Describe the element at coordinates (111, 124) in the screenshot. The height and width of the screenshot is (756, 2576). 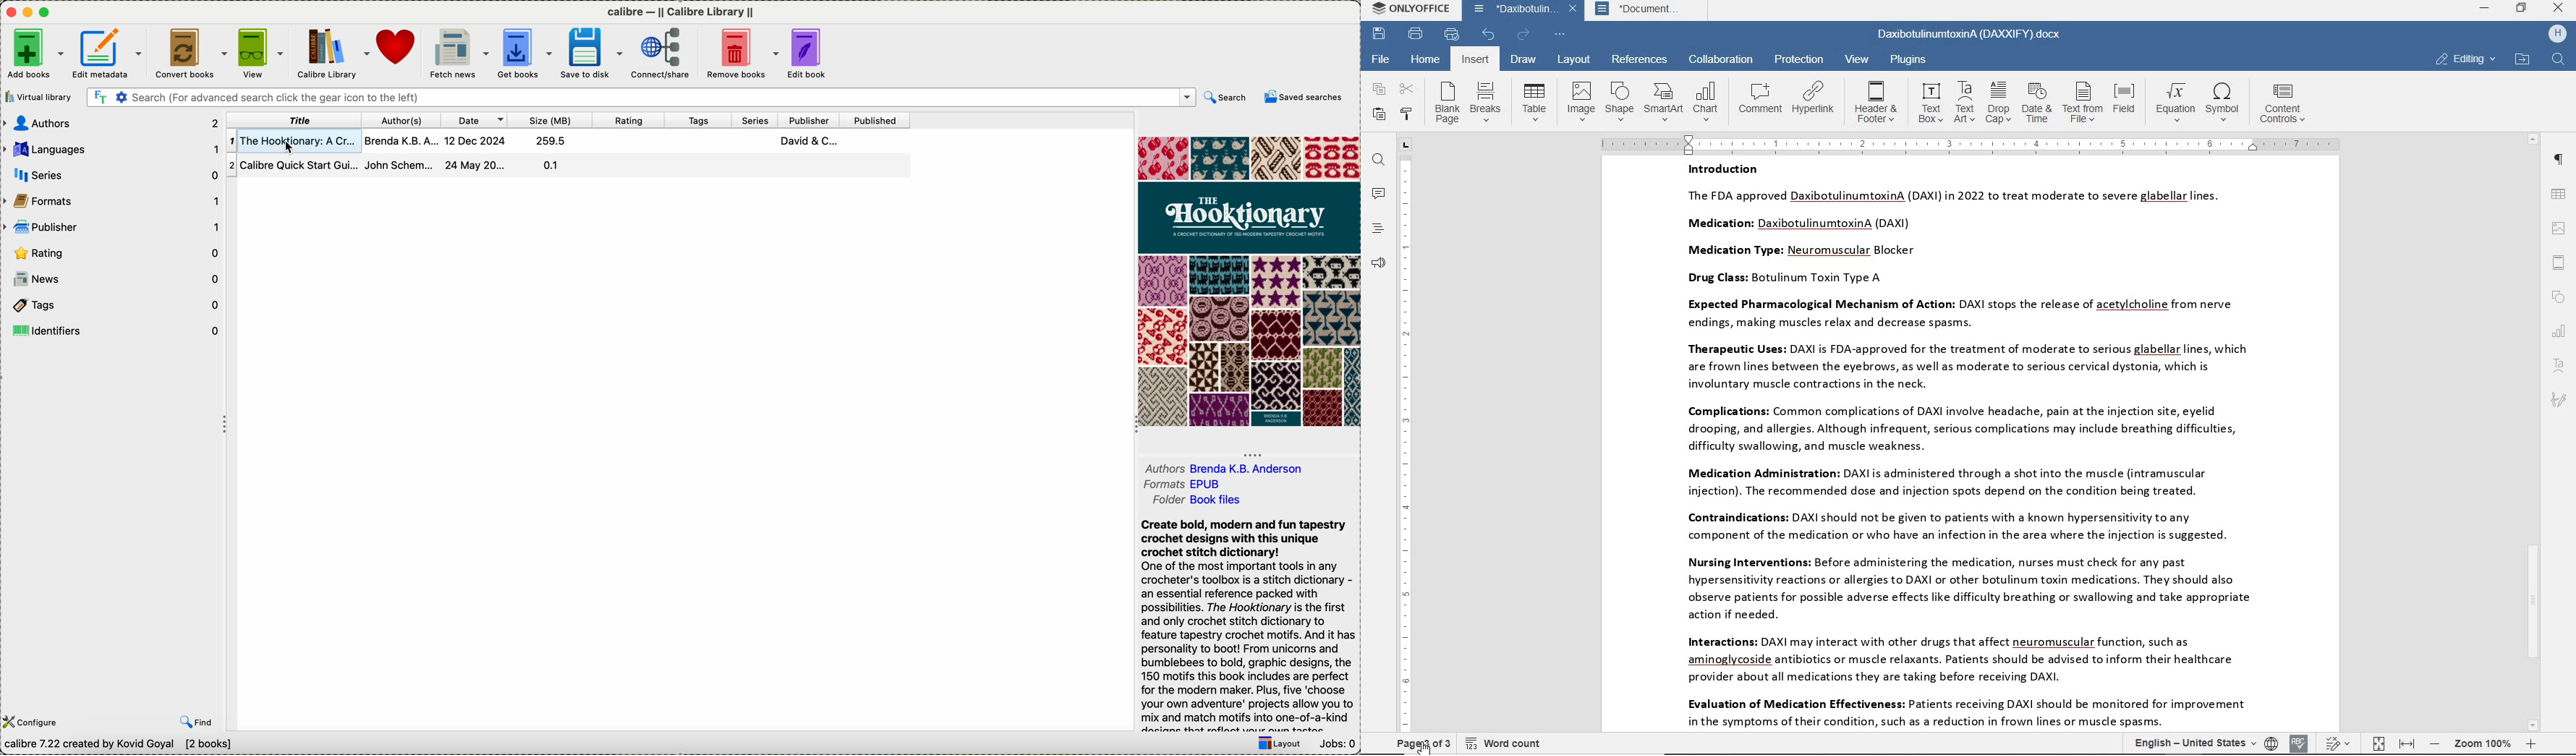
I see `authors` at that location.